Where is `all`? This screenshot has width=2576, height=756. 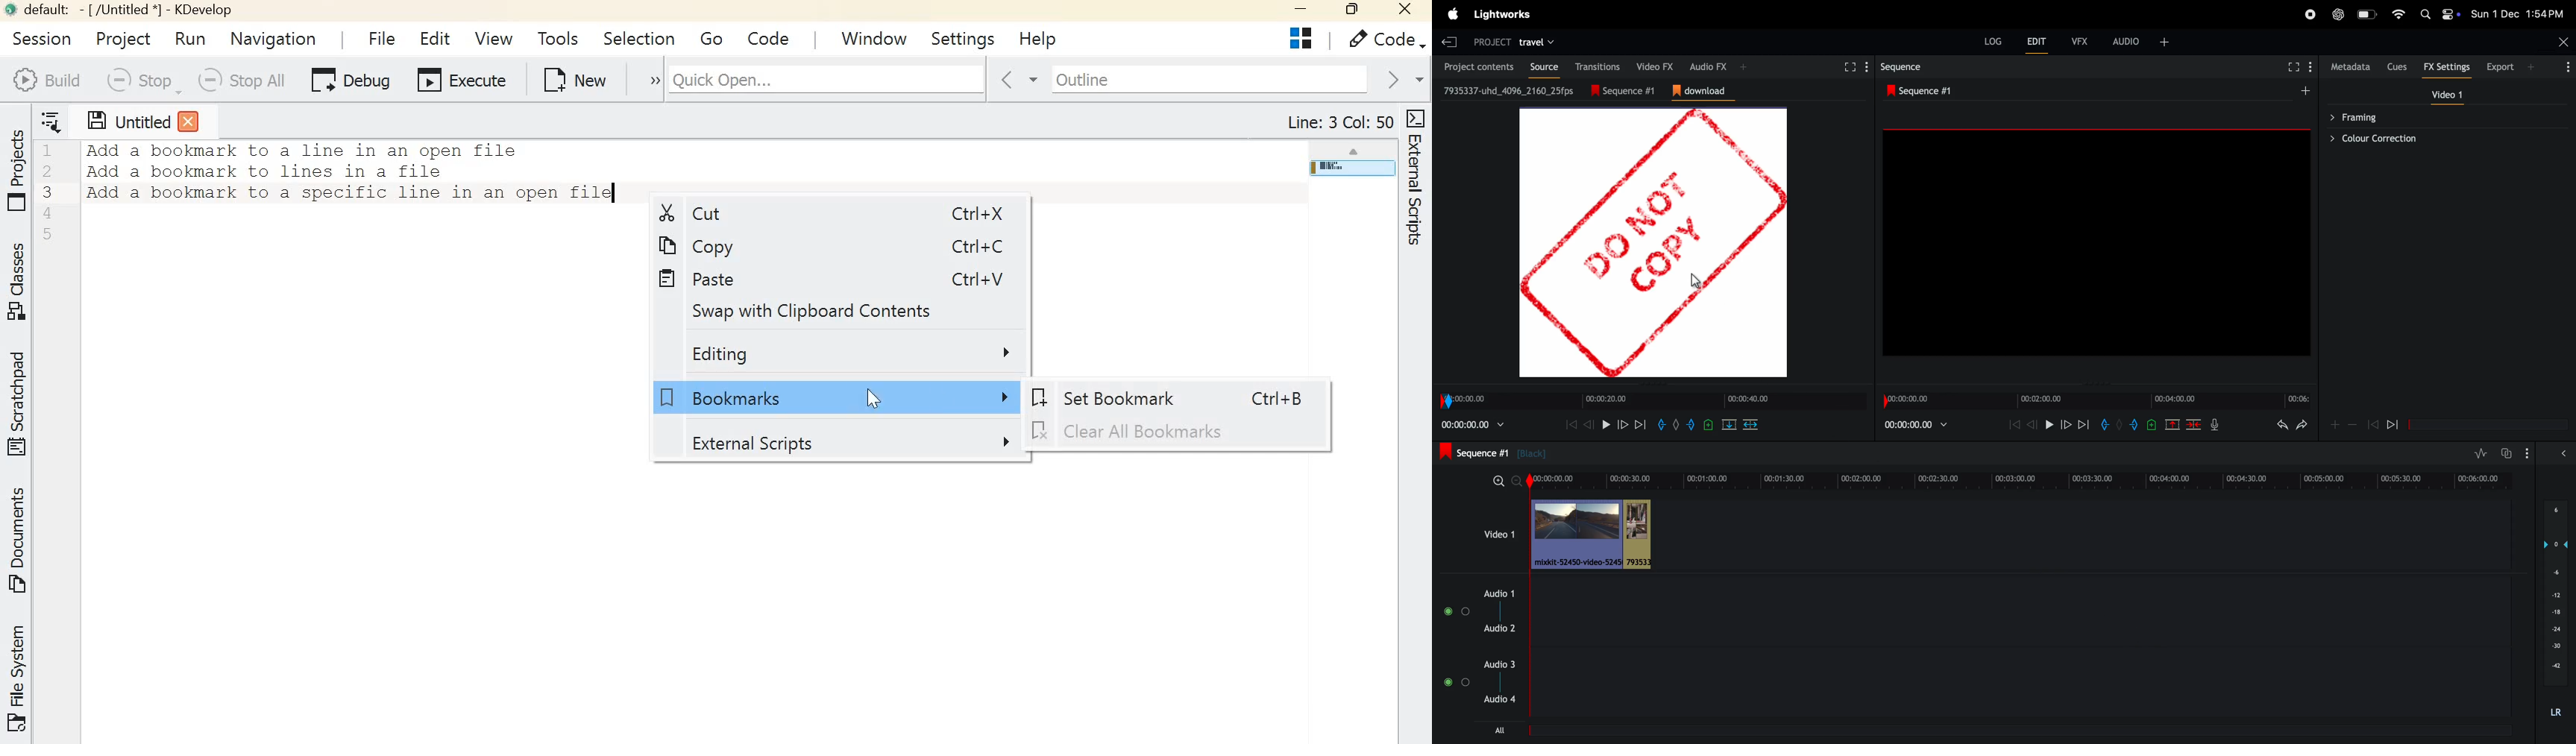
all is located at coordinates (1500, 730).